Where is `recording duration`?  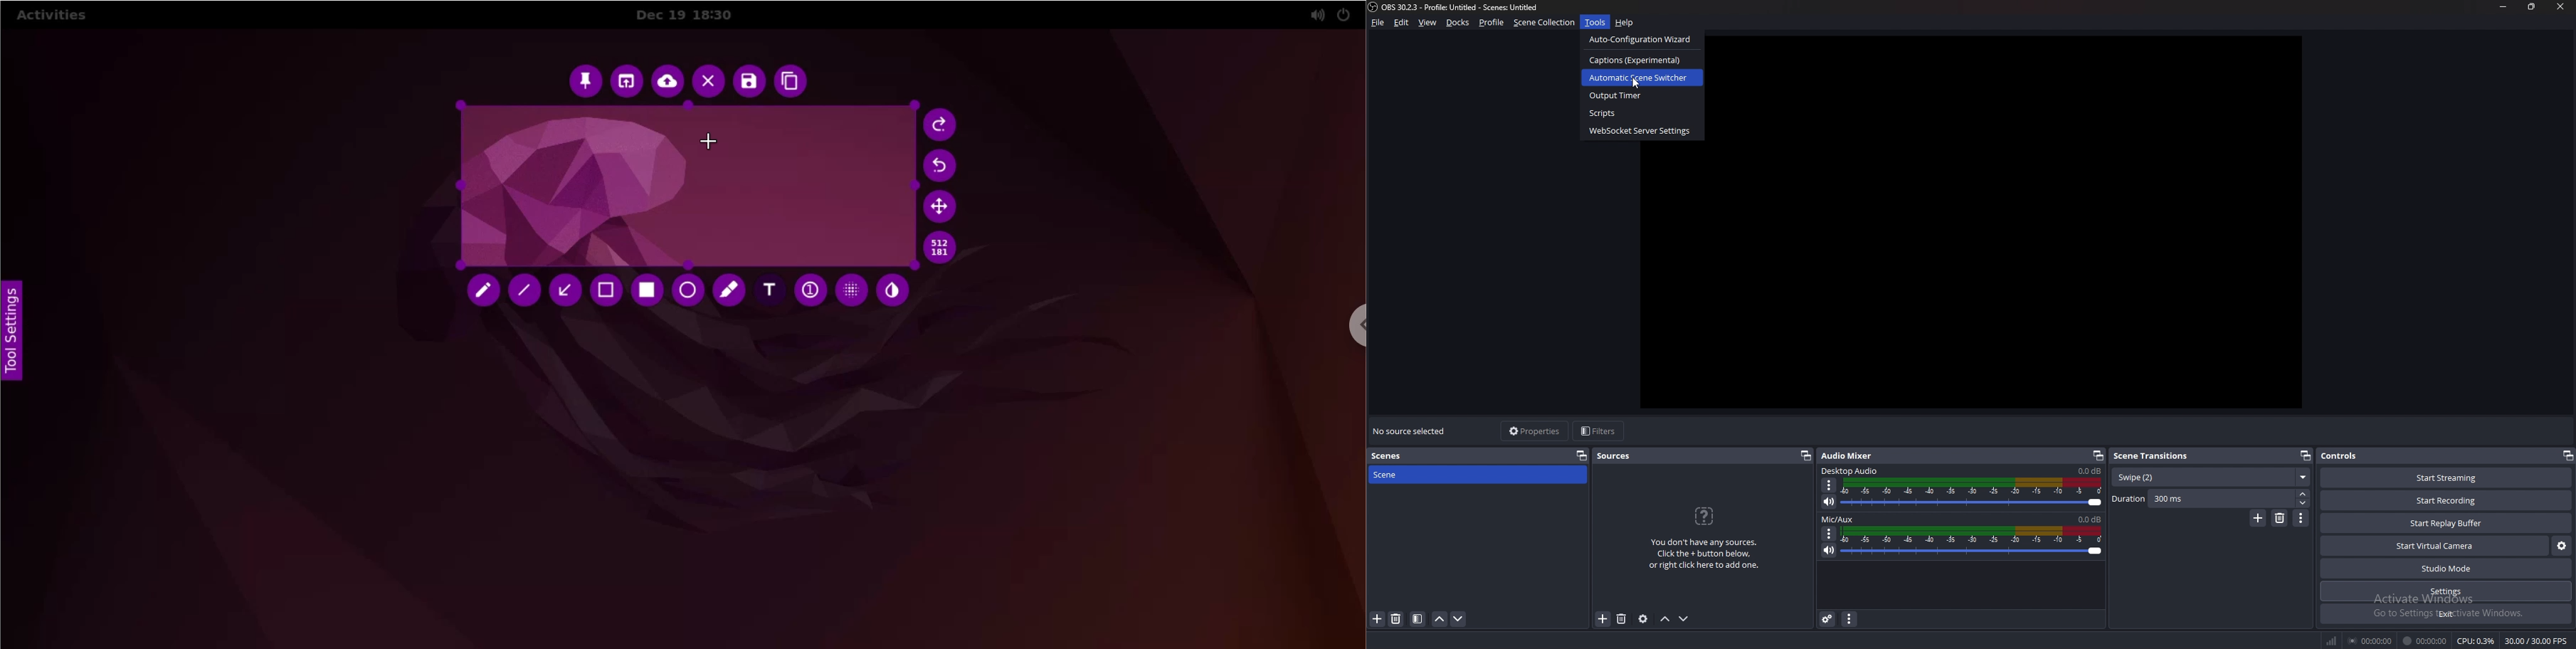 recording duration is located at coordinates (2425, 641).